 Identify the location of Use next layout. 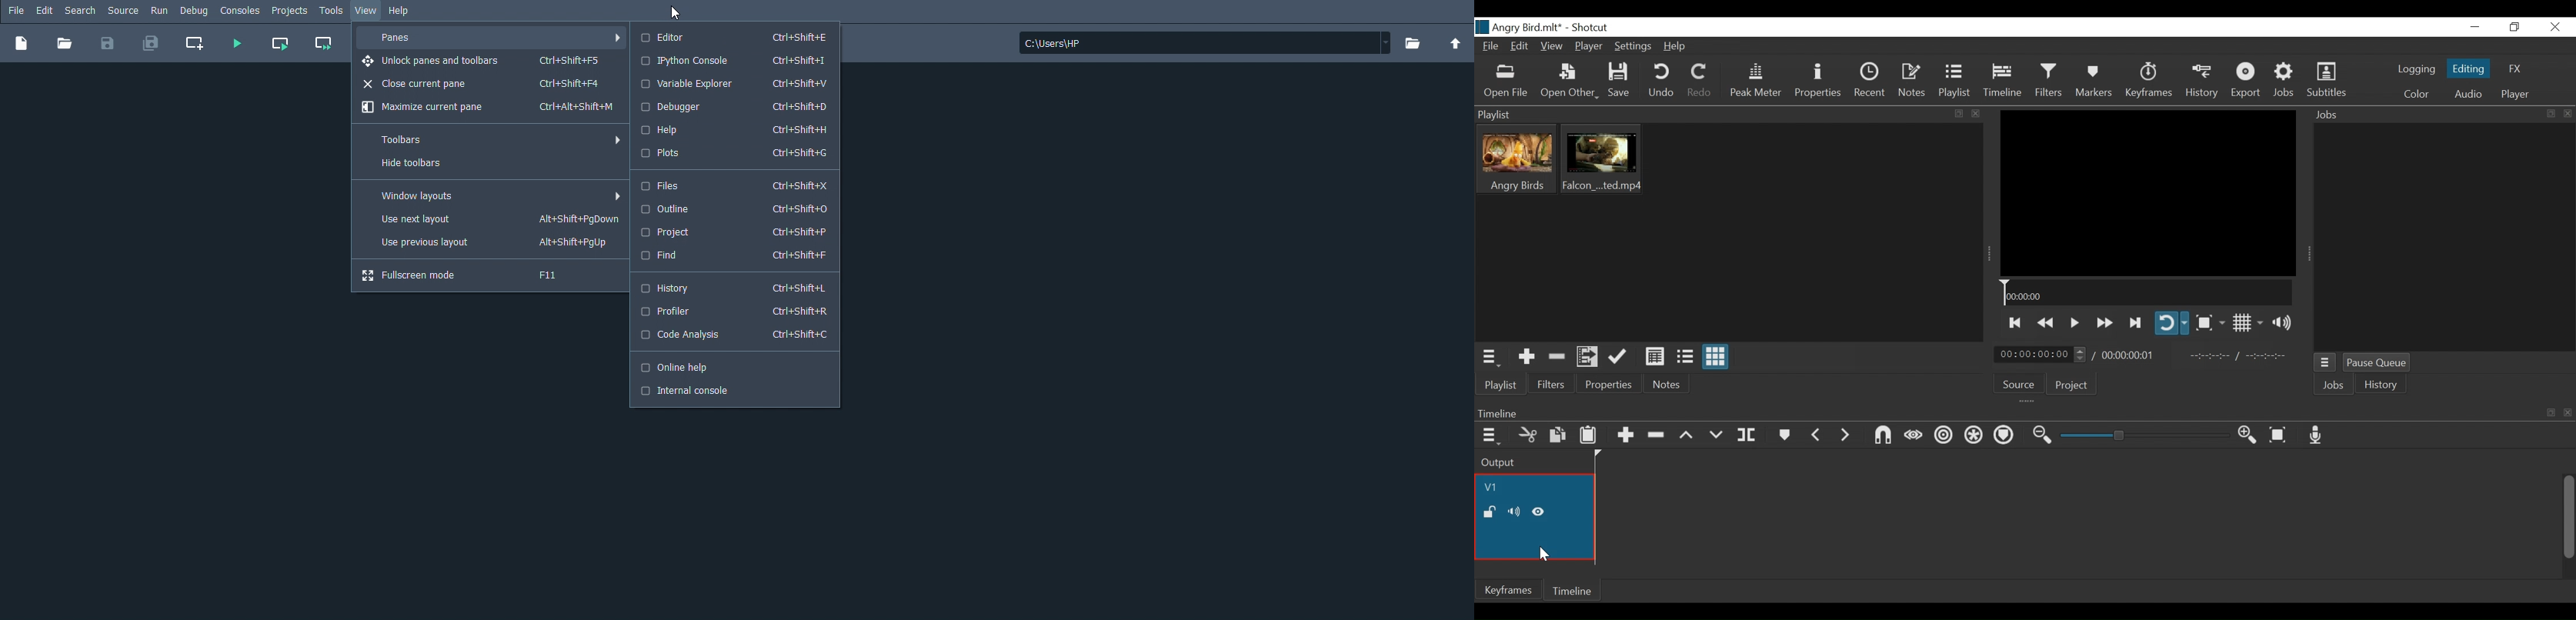
(491, 220).